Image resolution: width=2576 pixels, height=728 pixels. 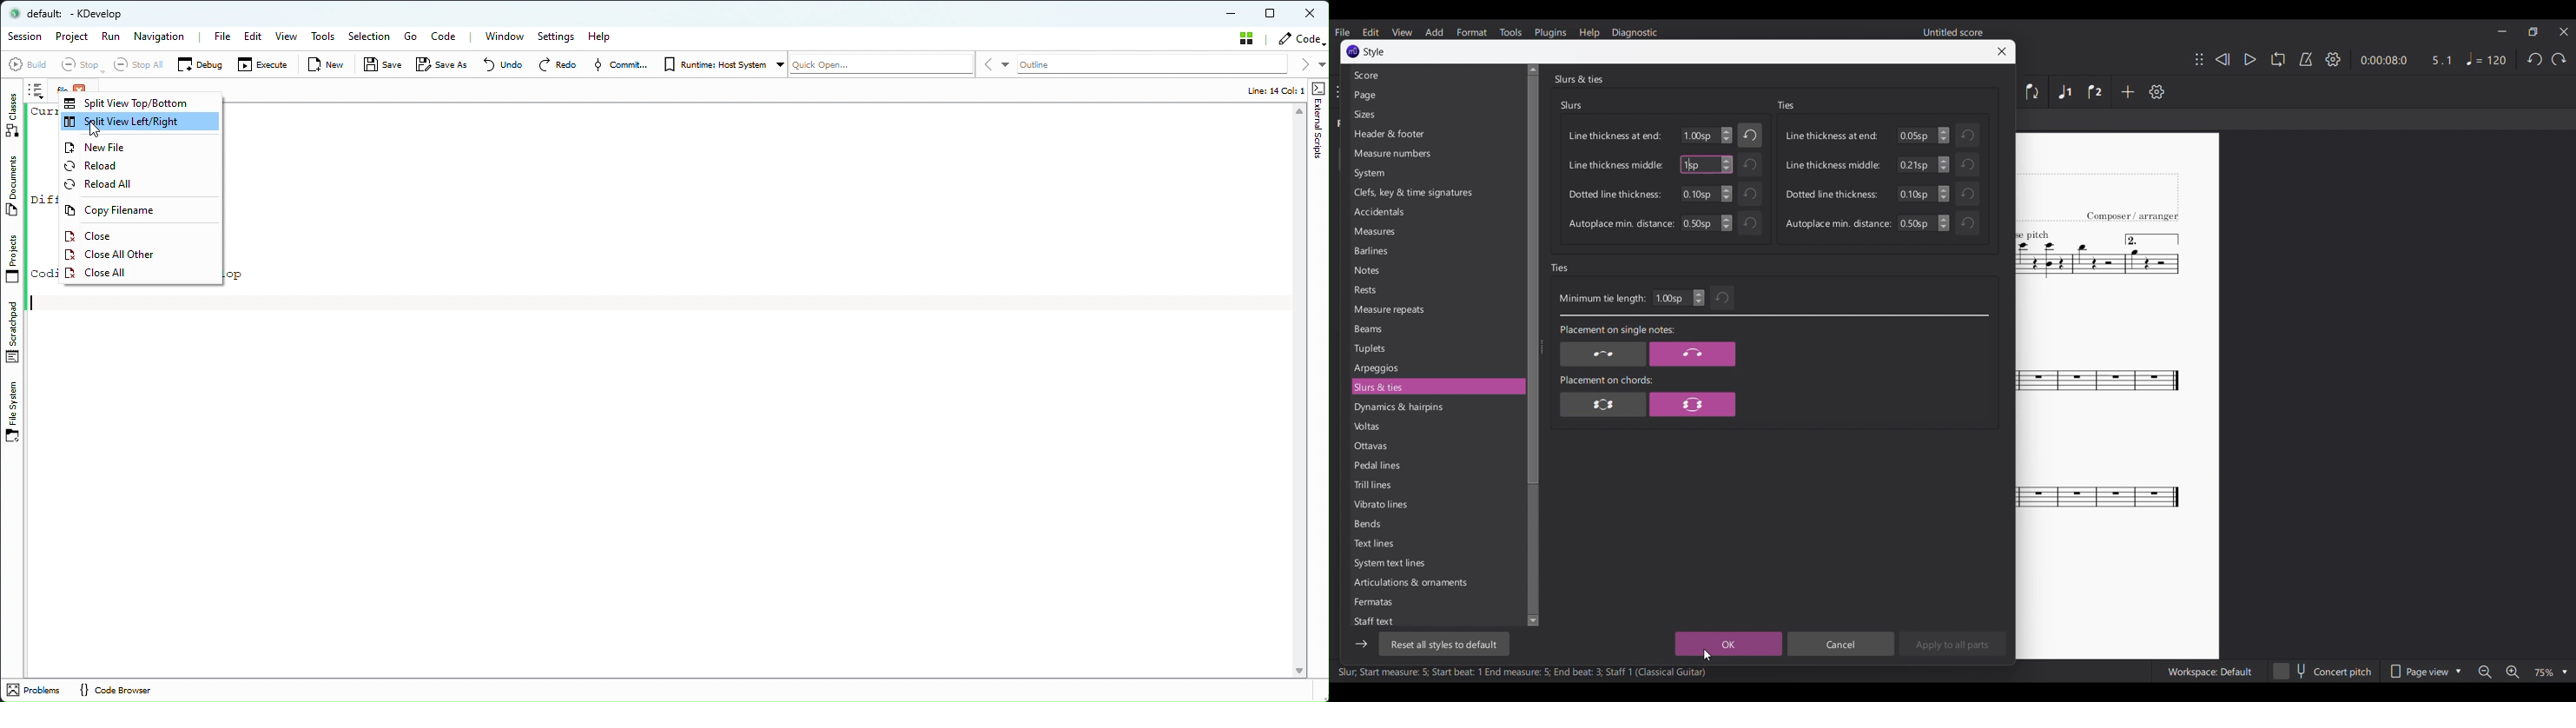 What do you see at coordinates (1728, 644) in the screenshot?
I see `OK` at bounding box center [1728, 644].